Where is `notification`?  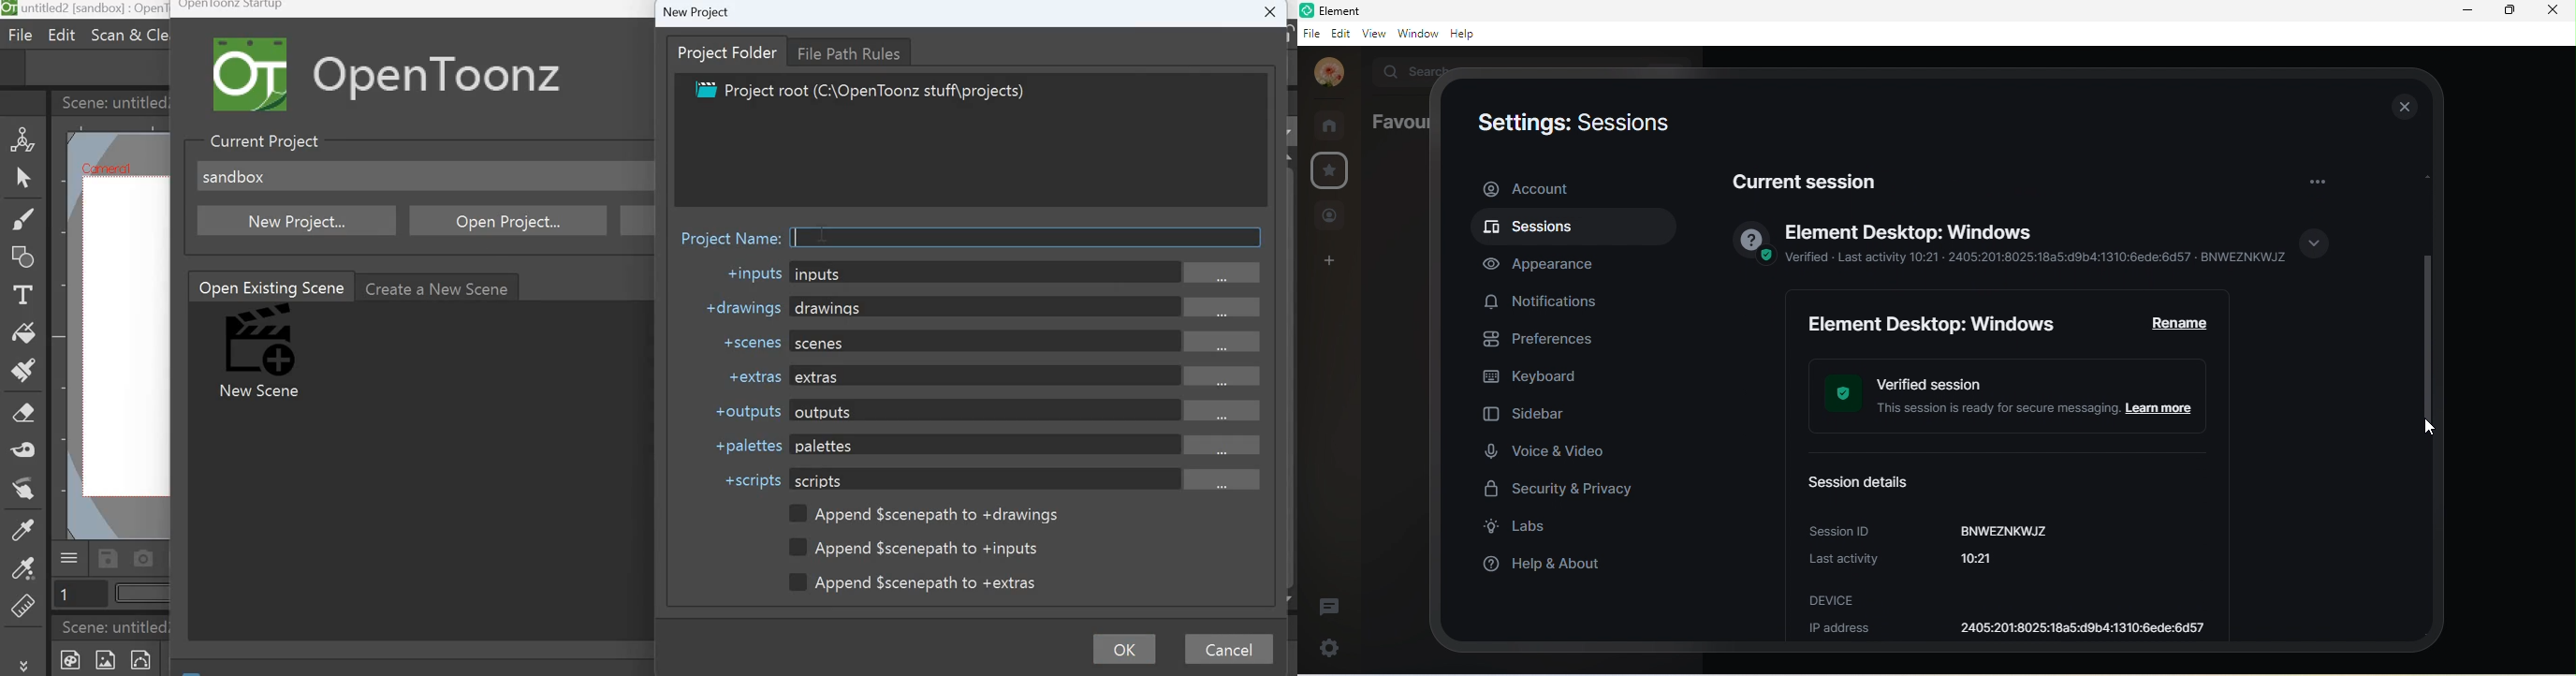
notification is located at coordinates (1545, 300).